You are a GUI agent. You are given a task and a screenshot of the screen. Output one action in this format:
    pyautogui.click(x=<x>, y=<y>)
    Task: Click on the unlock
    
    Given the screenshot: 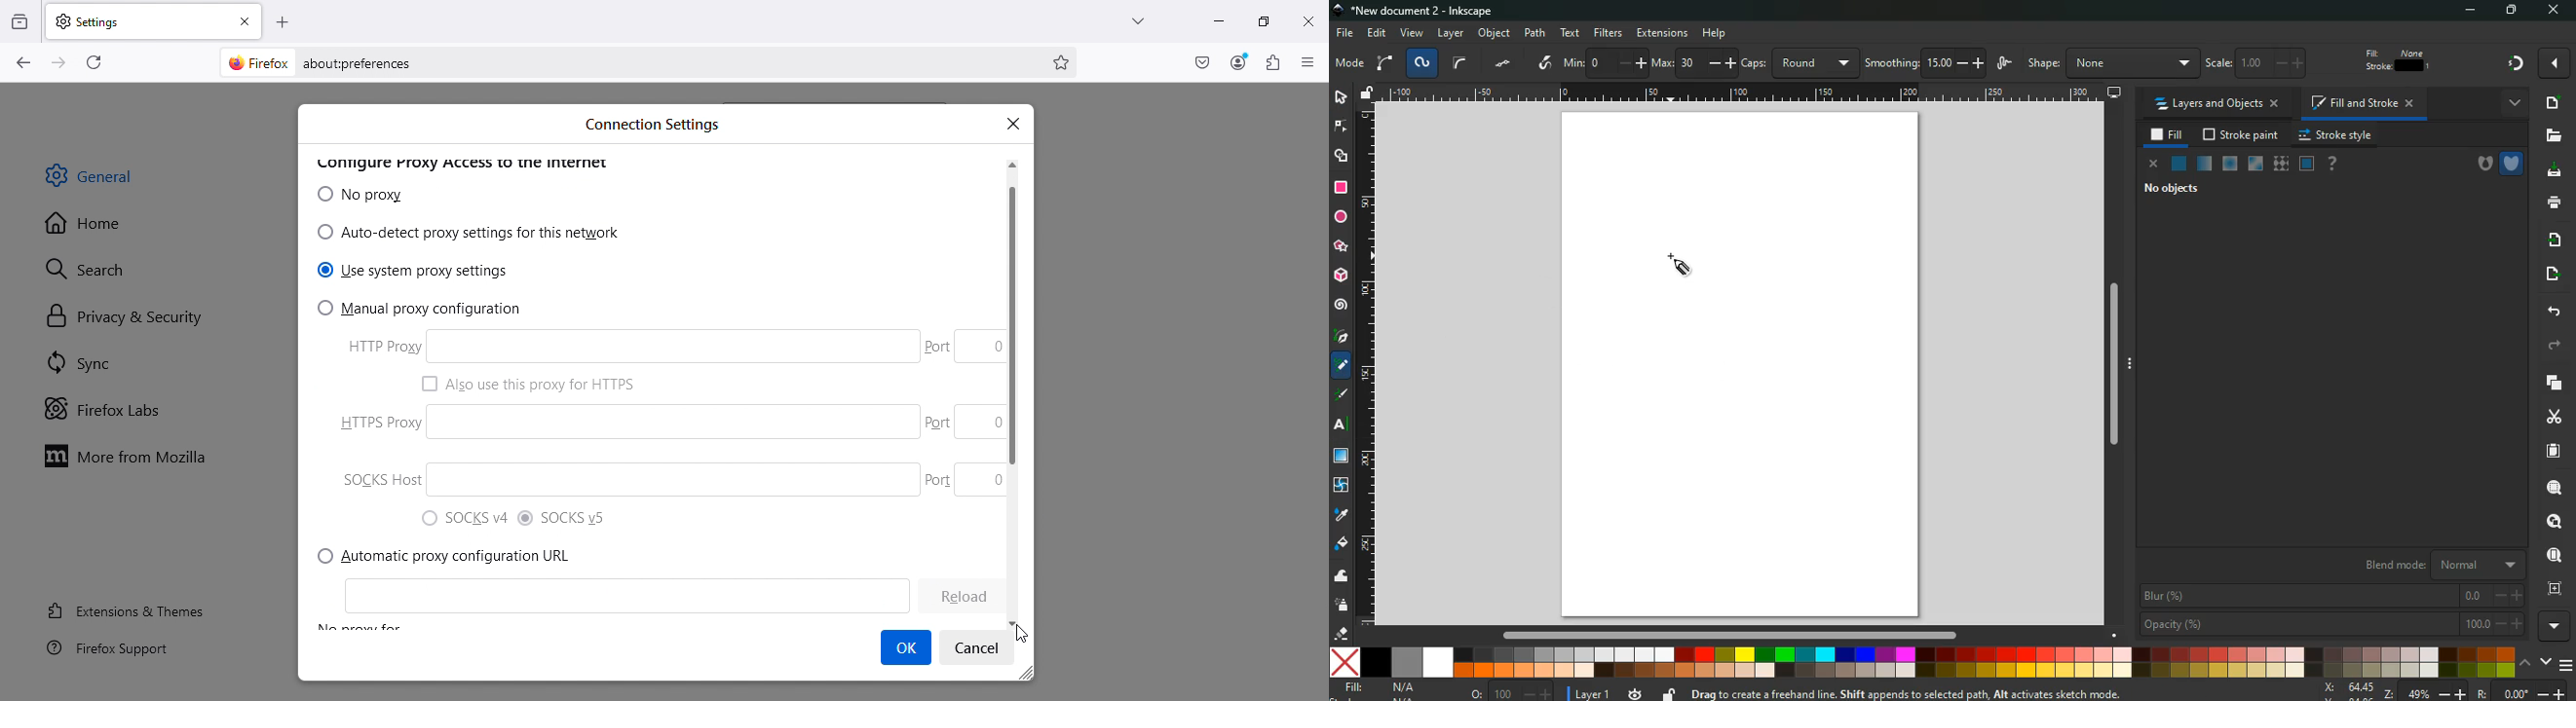 What is the action you would take?
    pyautogui.click(x=1368, y=93)
    